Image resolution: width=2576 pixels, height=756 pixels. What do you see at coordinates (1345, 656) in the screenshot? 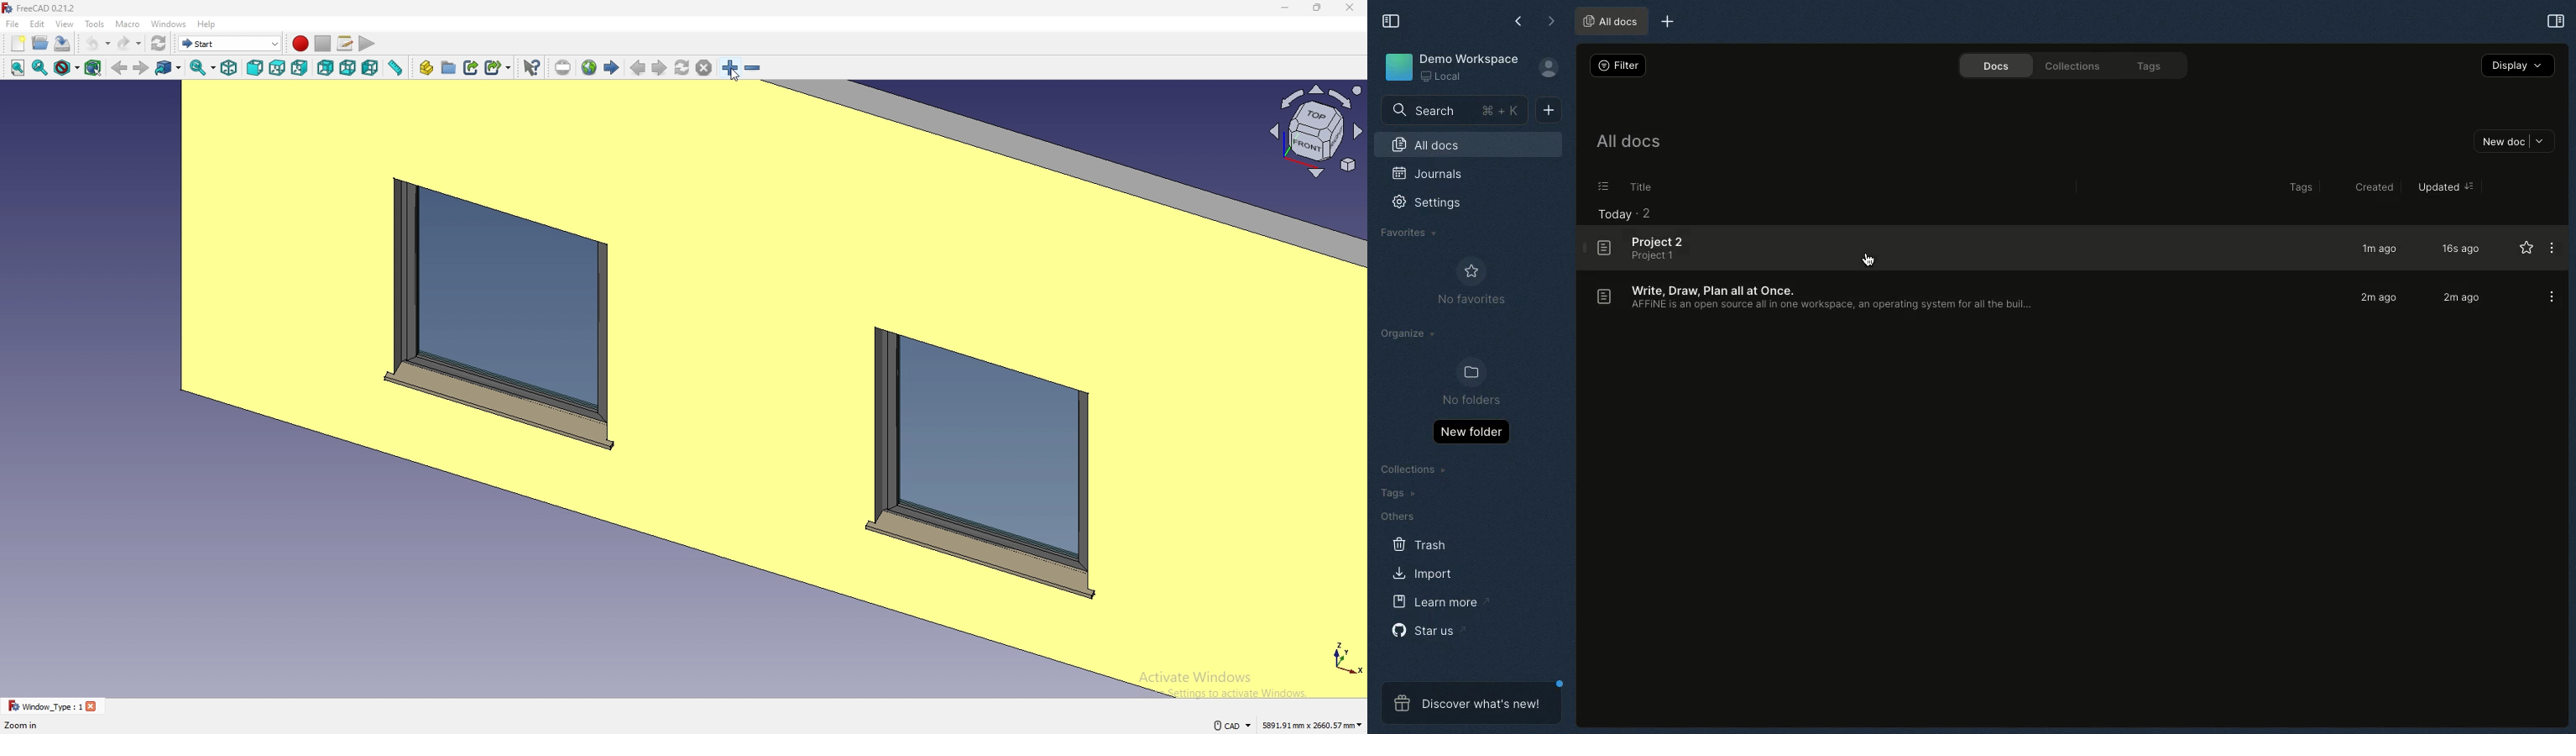
I see `axis` at bounding box center [1345, 656].